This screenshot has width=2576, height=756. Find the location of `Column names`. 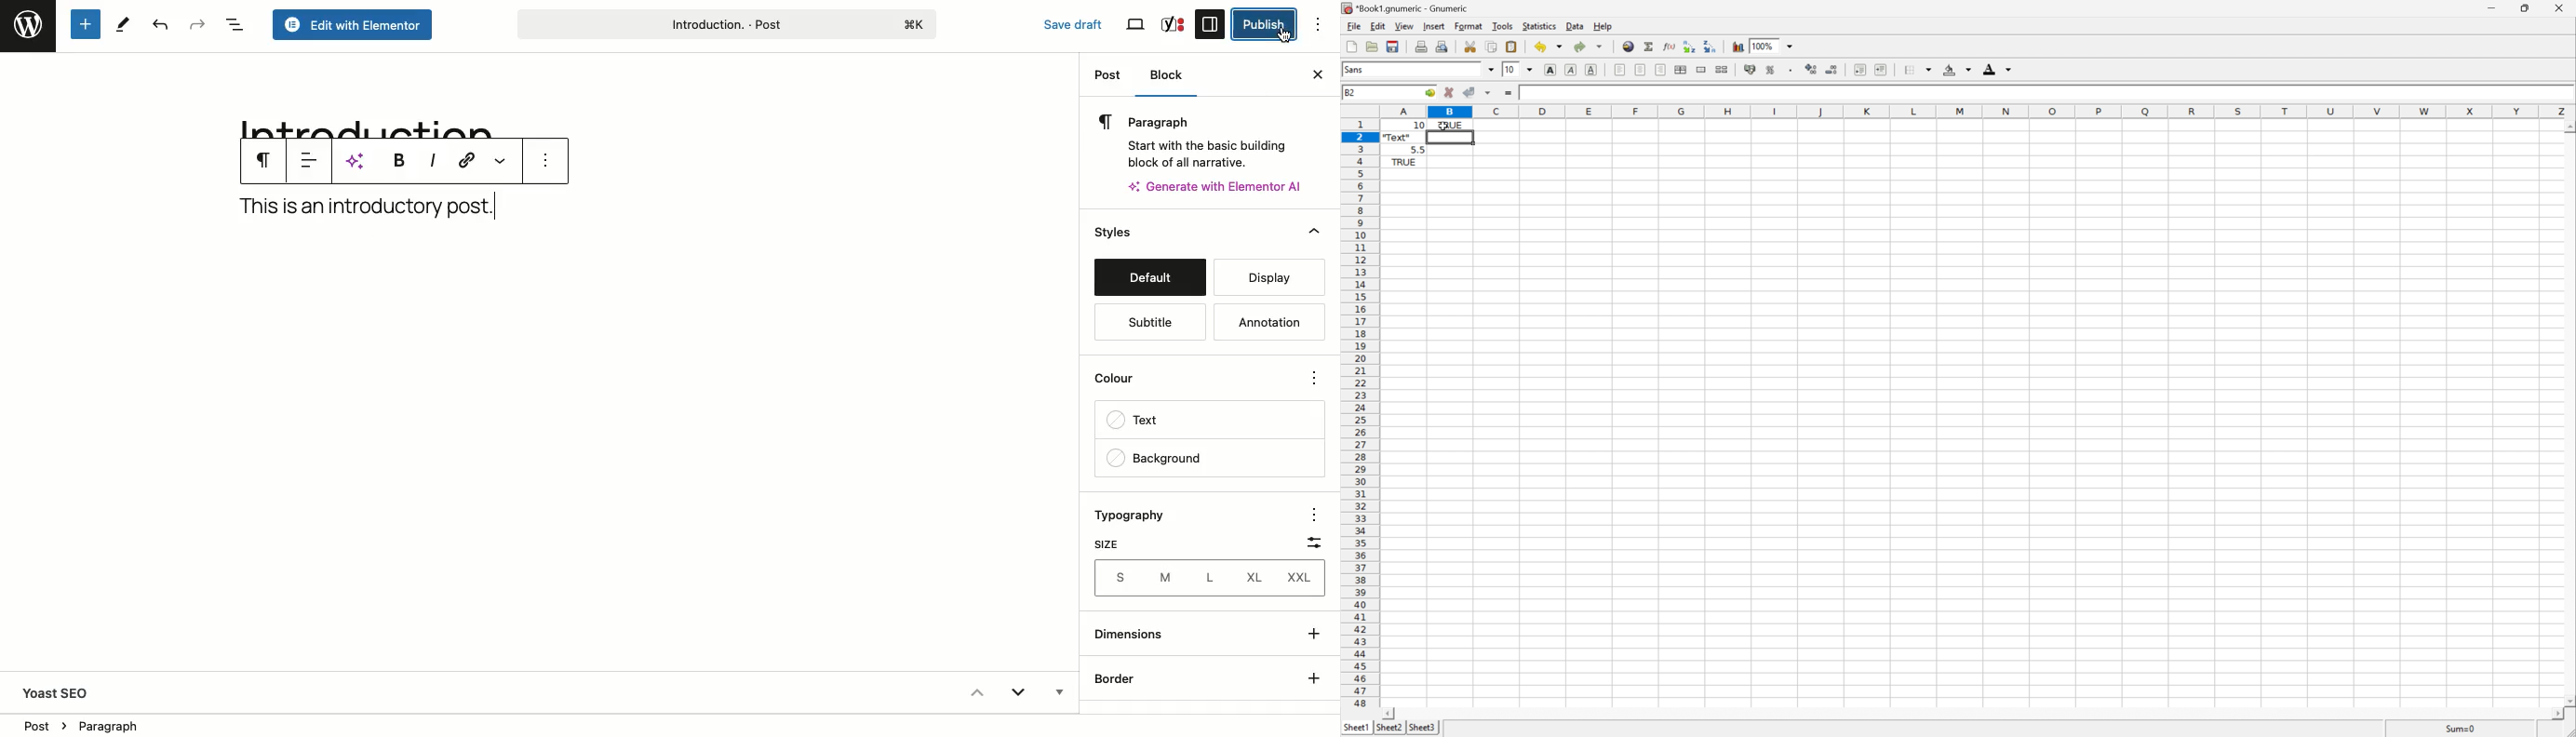

Column names is located at coordinates (1977, 110).